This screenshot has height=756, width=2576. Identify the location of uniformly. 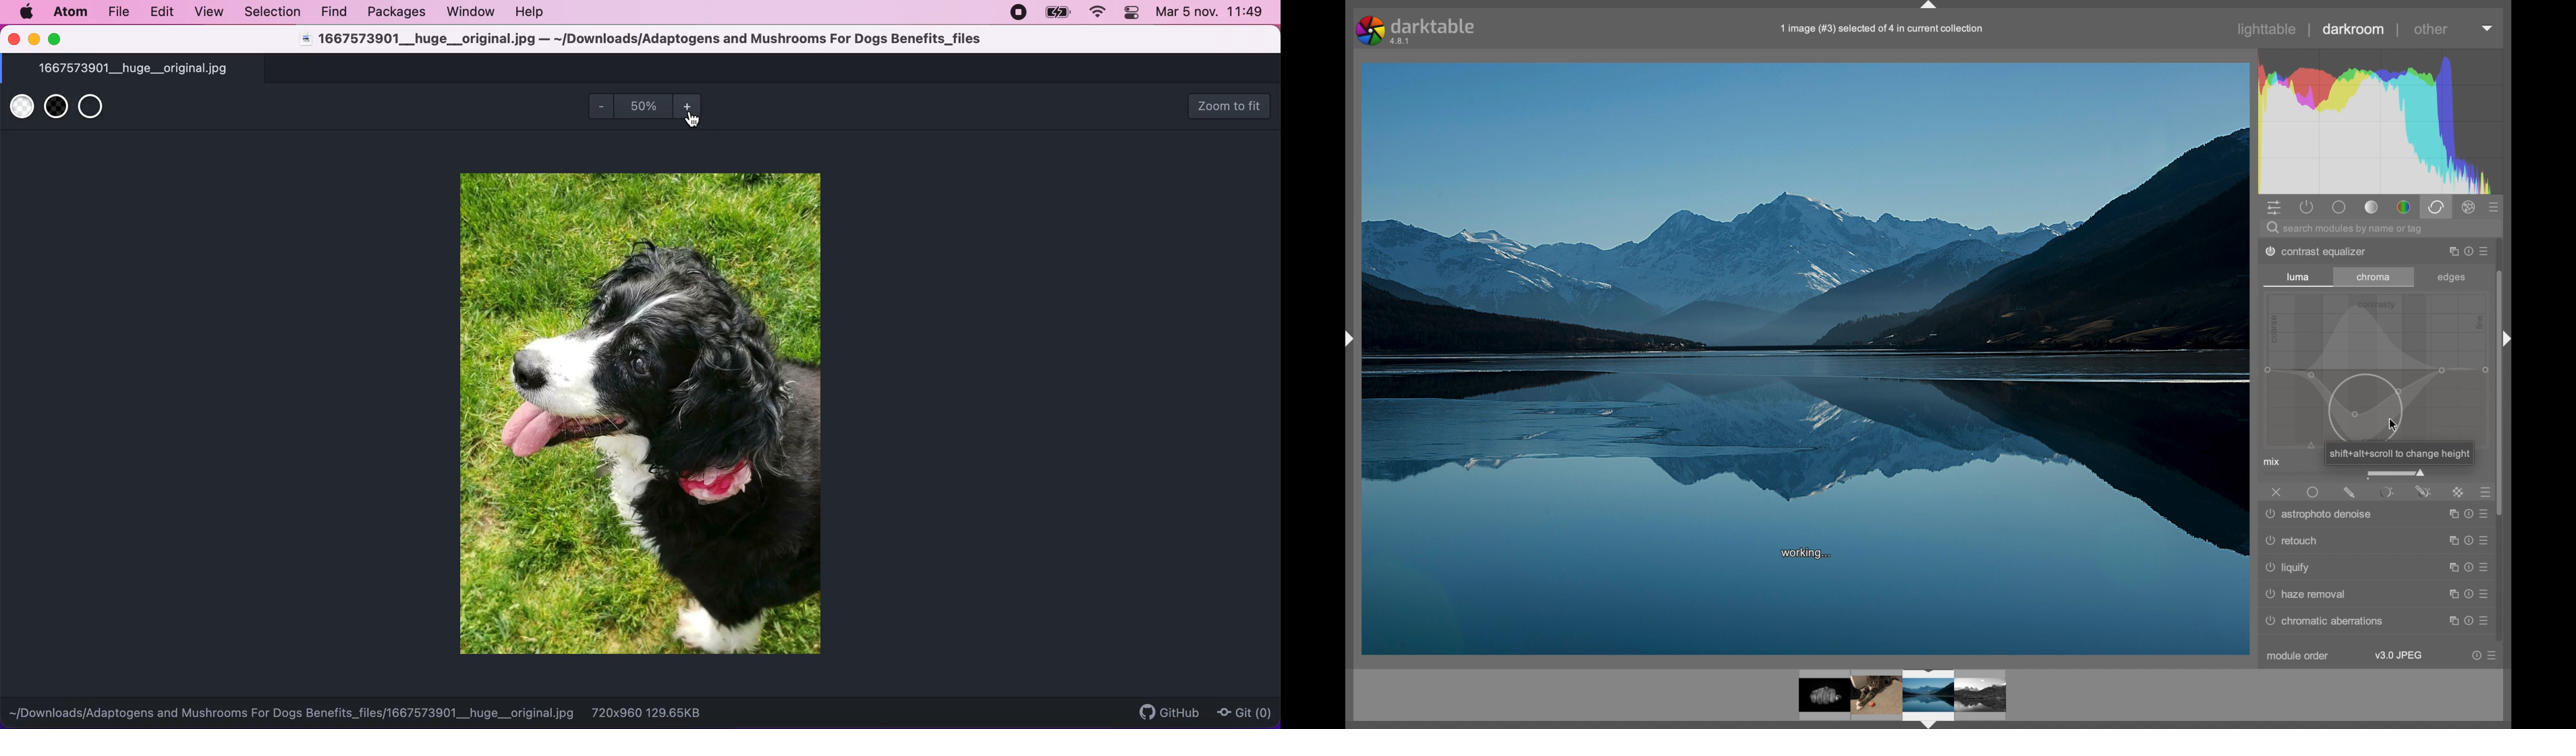
(2314, 492).